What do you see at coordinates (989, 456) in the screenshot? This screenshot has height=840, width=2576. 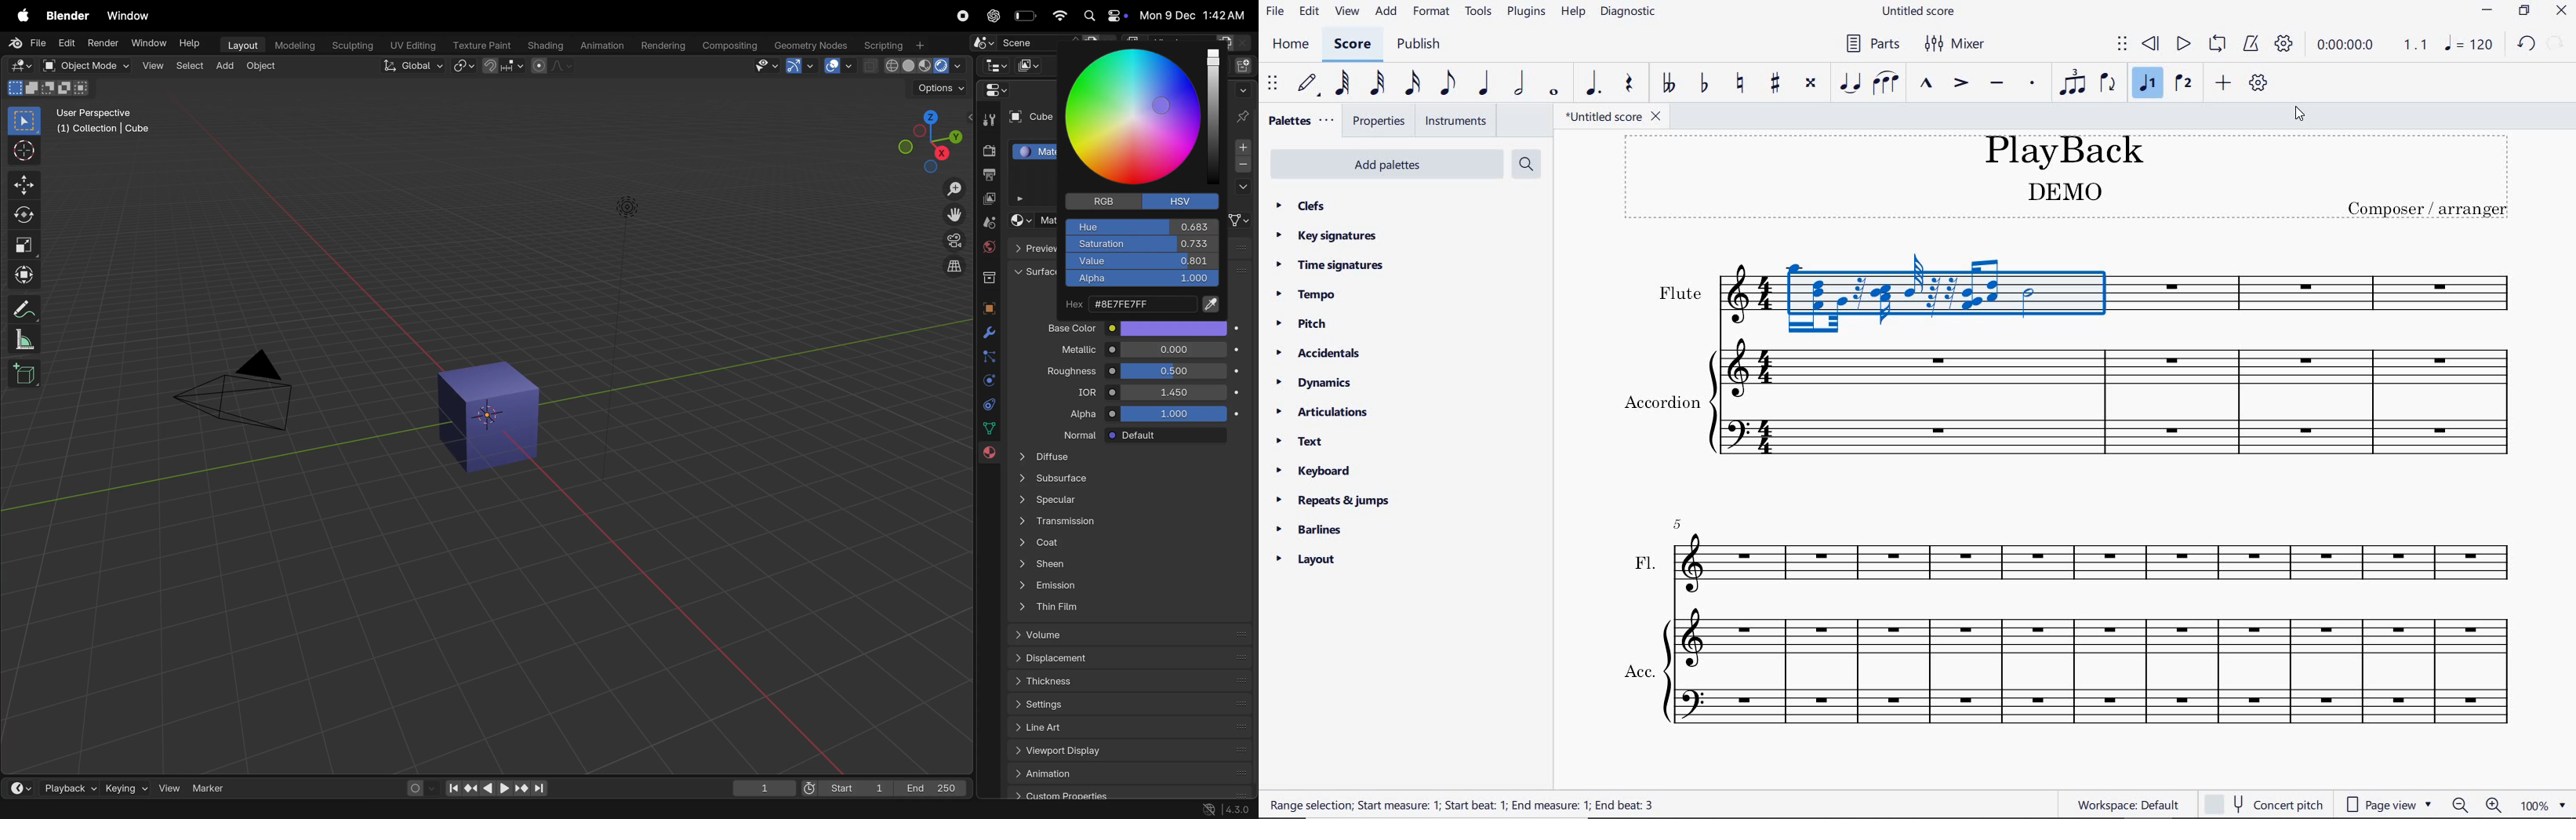 I see `material` at bounding box center [989, 456].